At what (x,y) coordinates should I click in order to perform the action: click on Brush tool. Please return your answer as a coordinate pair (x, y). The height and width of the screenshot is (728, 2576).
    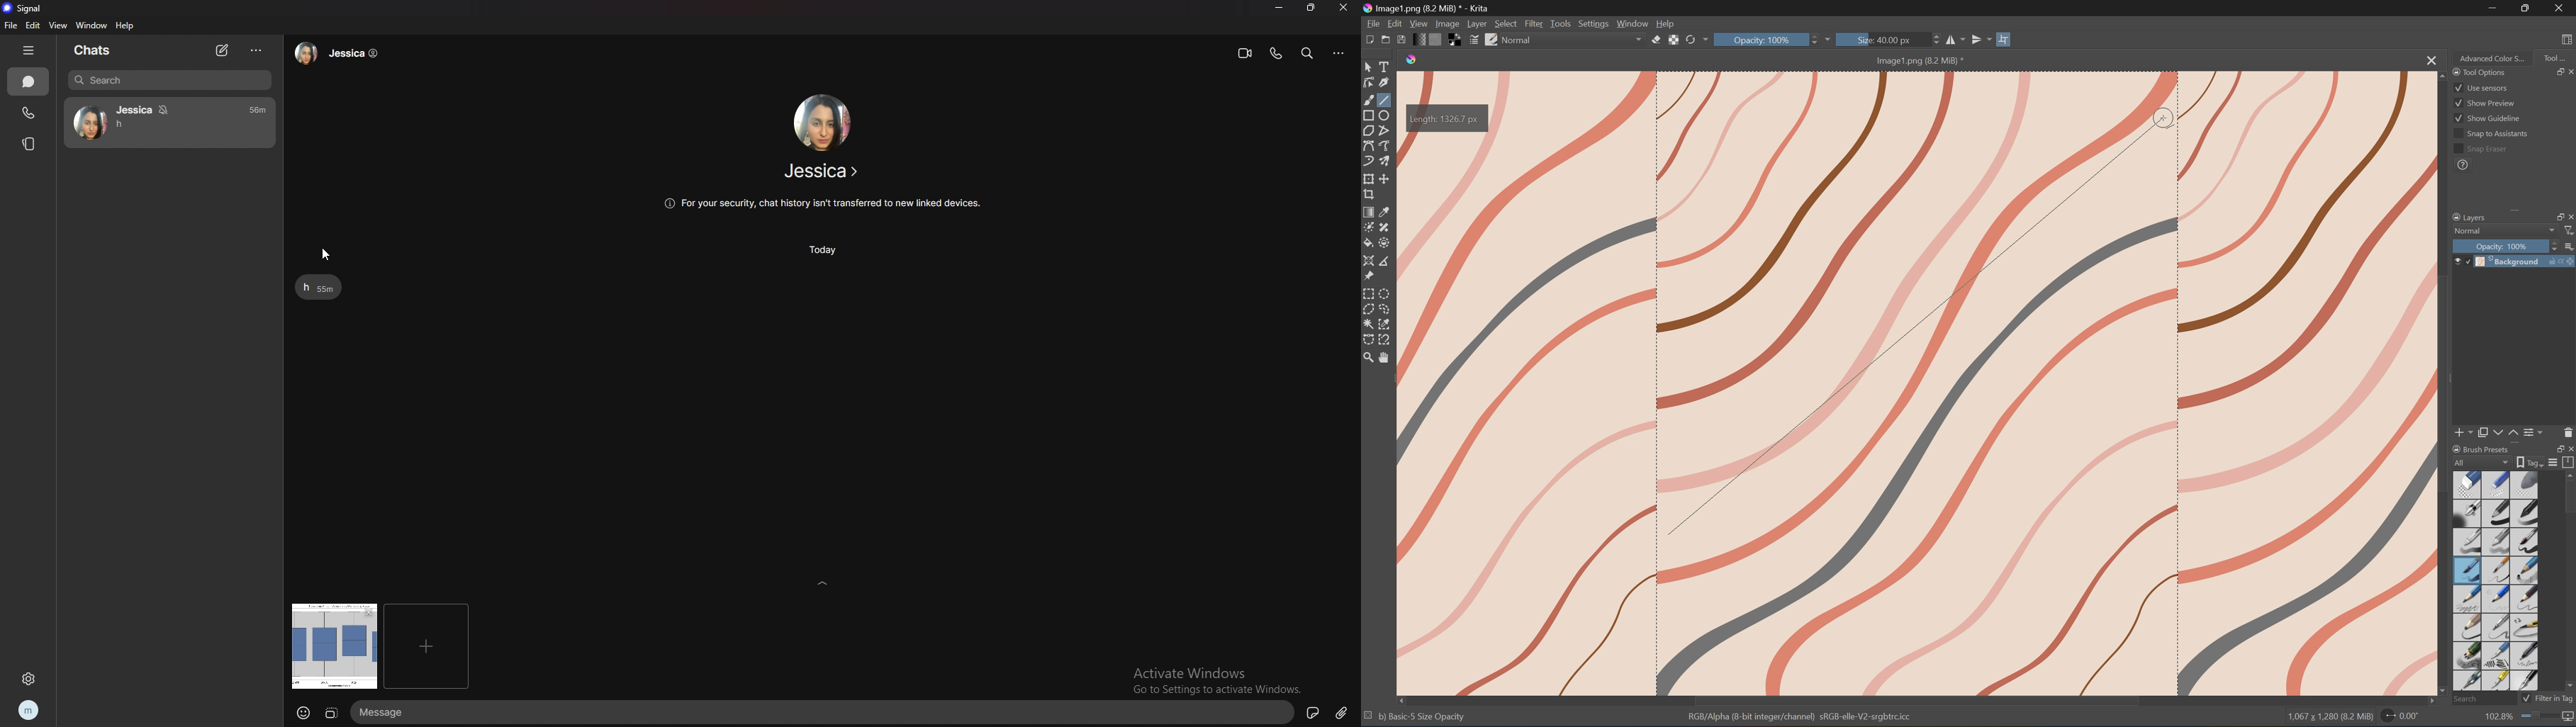
    Looking at the image, I should click on (1369, 99).